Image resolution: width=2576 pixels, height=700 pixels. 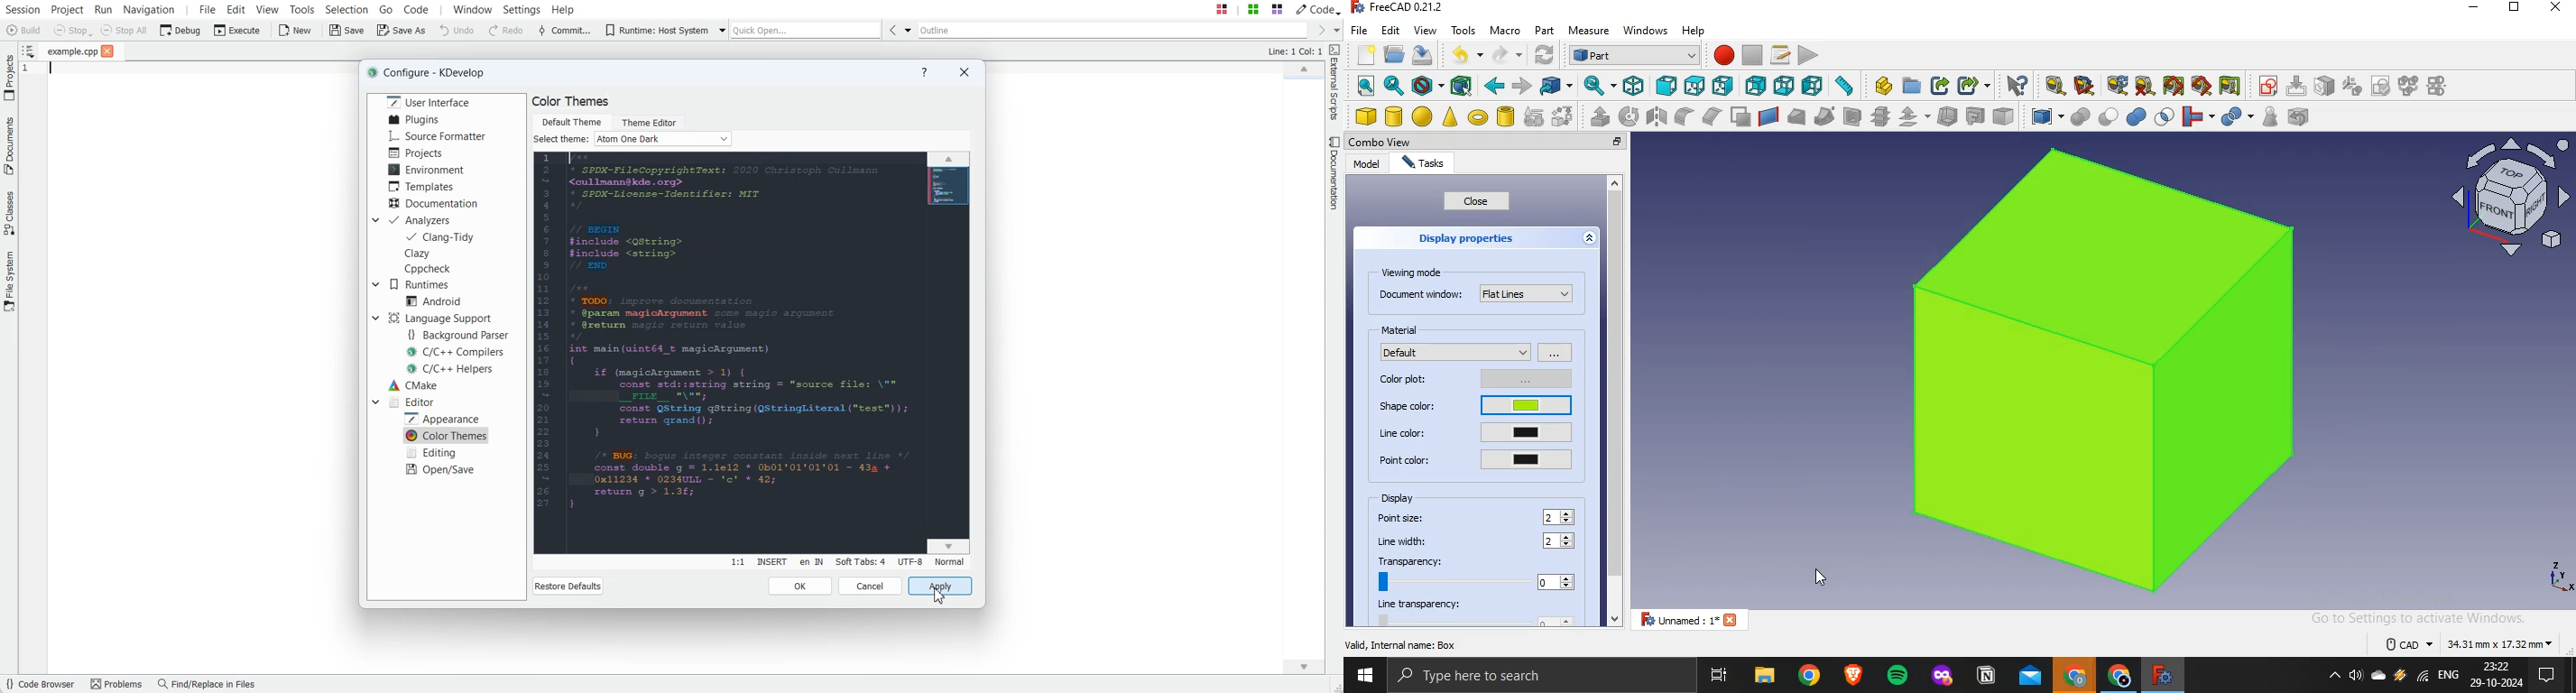 I want to click on toggle delta, so click(x=2230, y=85).